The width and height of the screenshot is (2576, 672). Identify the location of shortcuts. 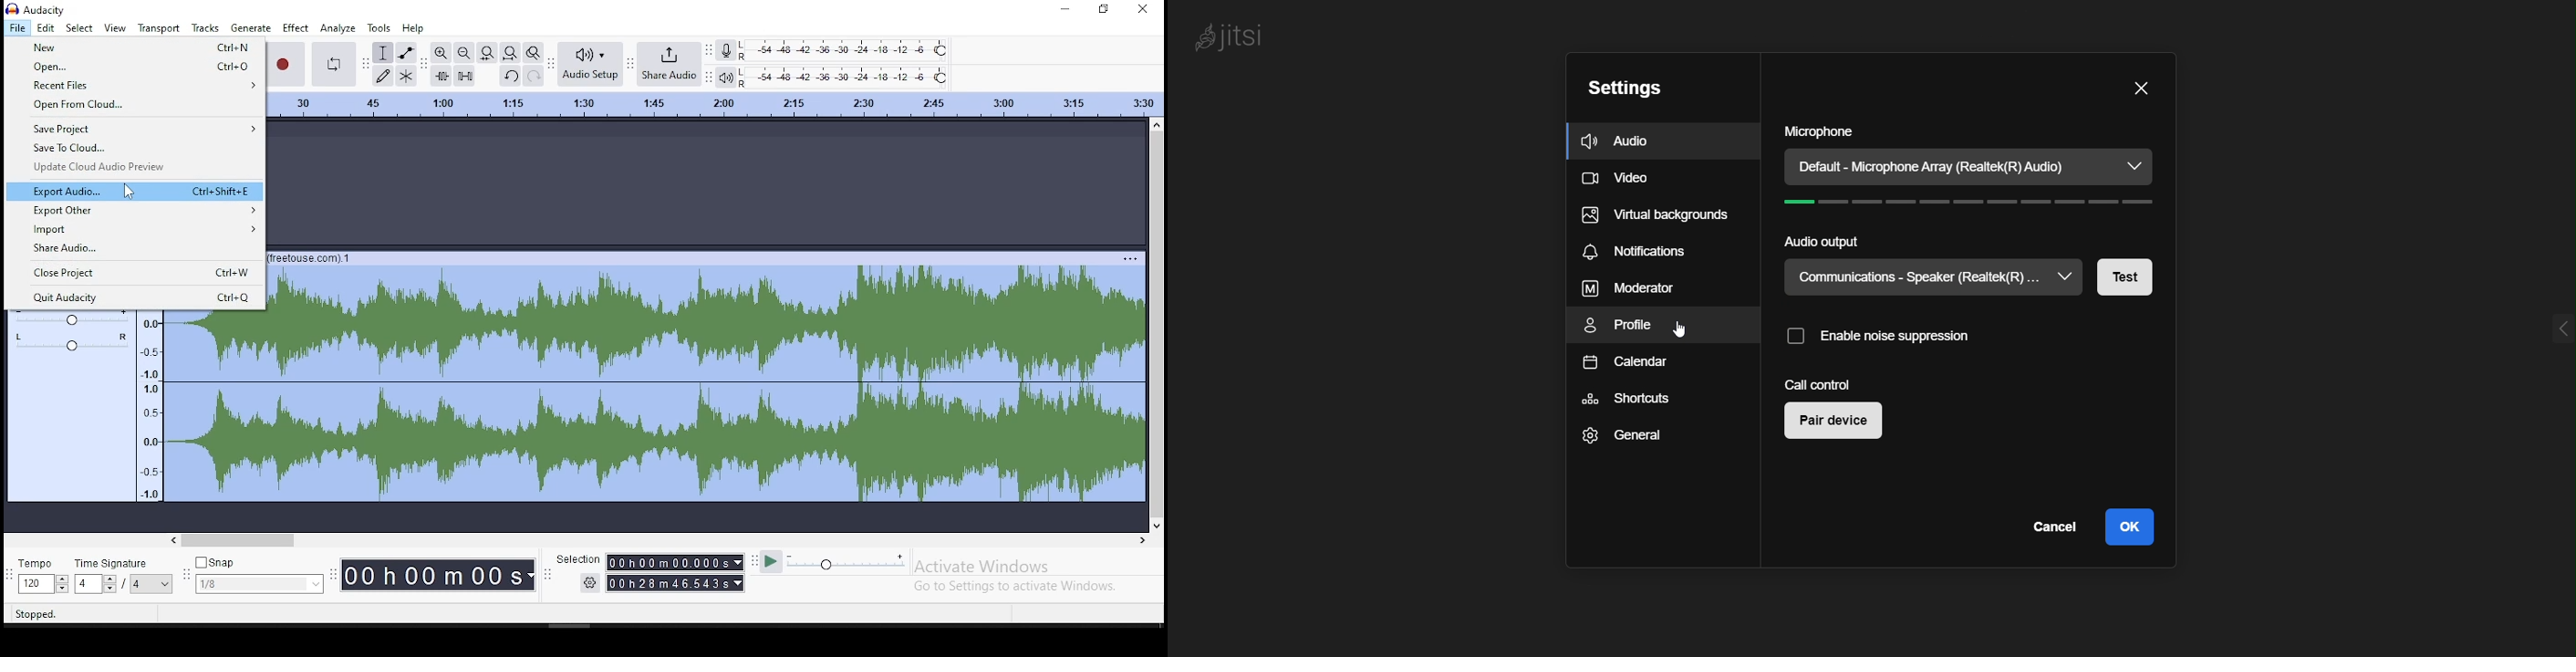
(1629, 401).